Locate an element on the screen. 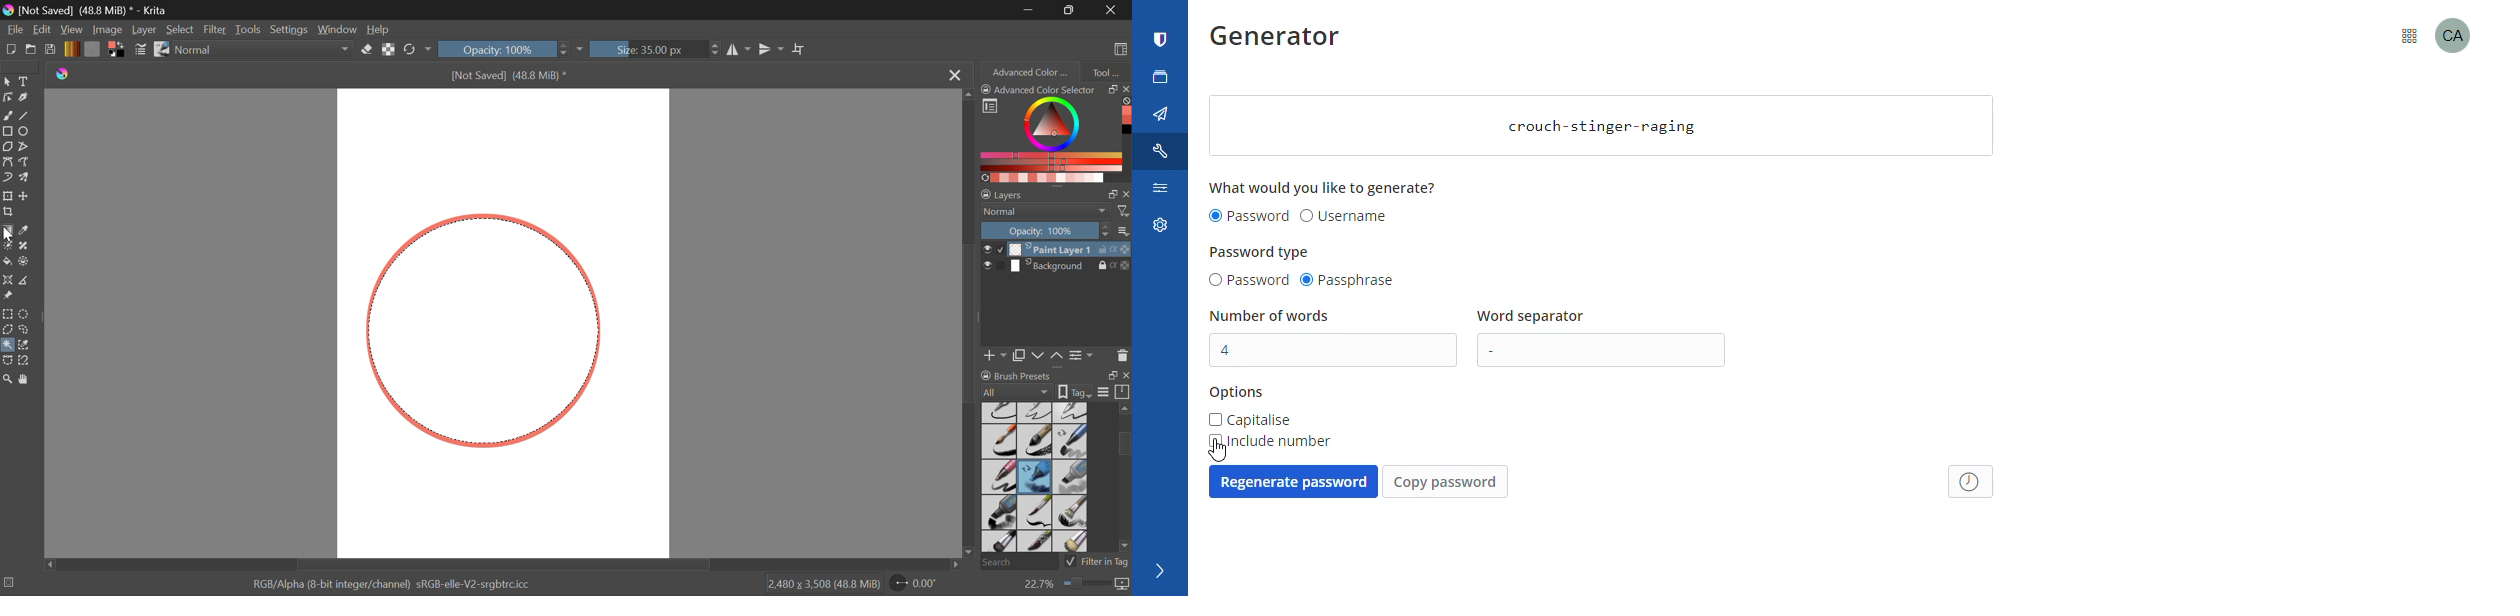  Copy is located at coordinates (1022, 353).